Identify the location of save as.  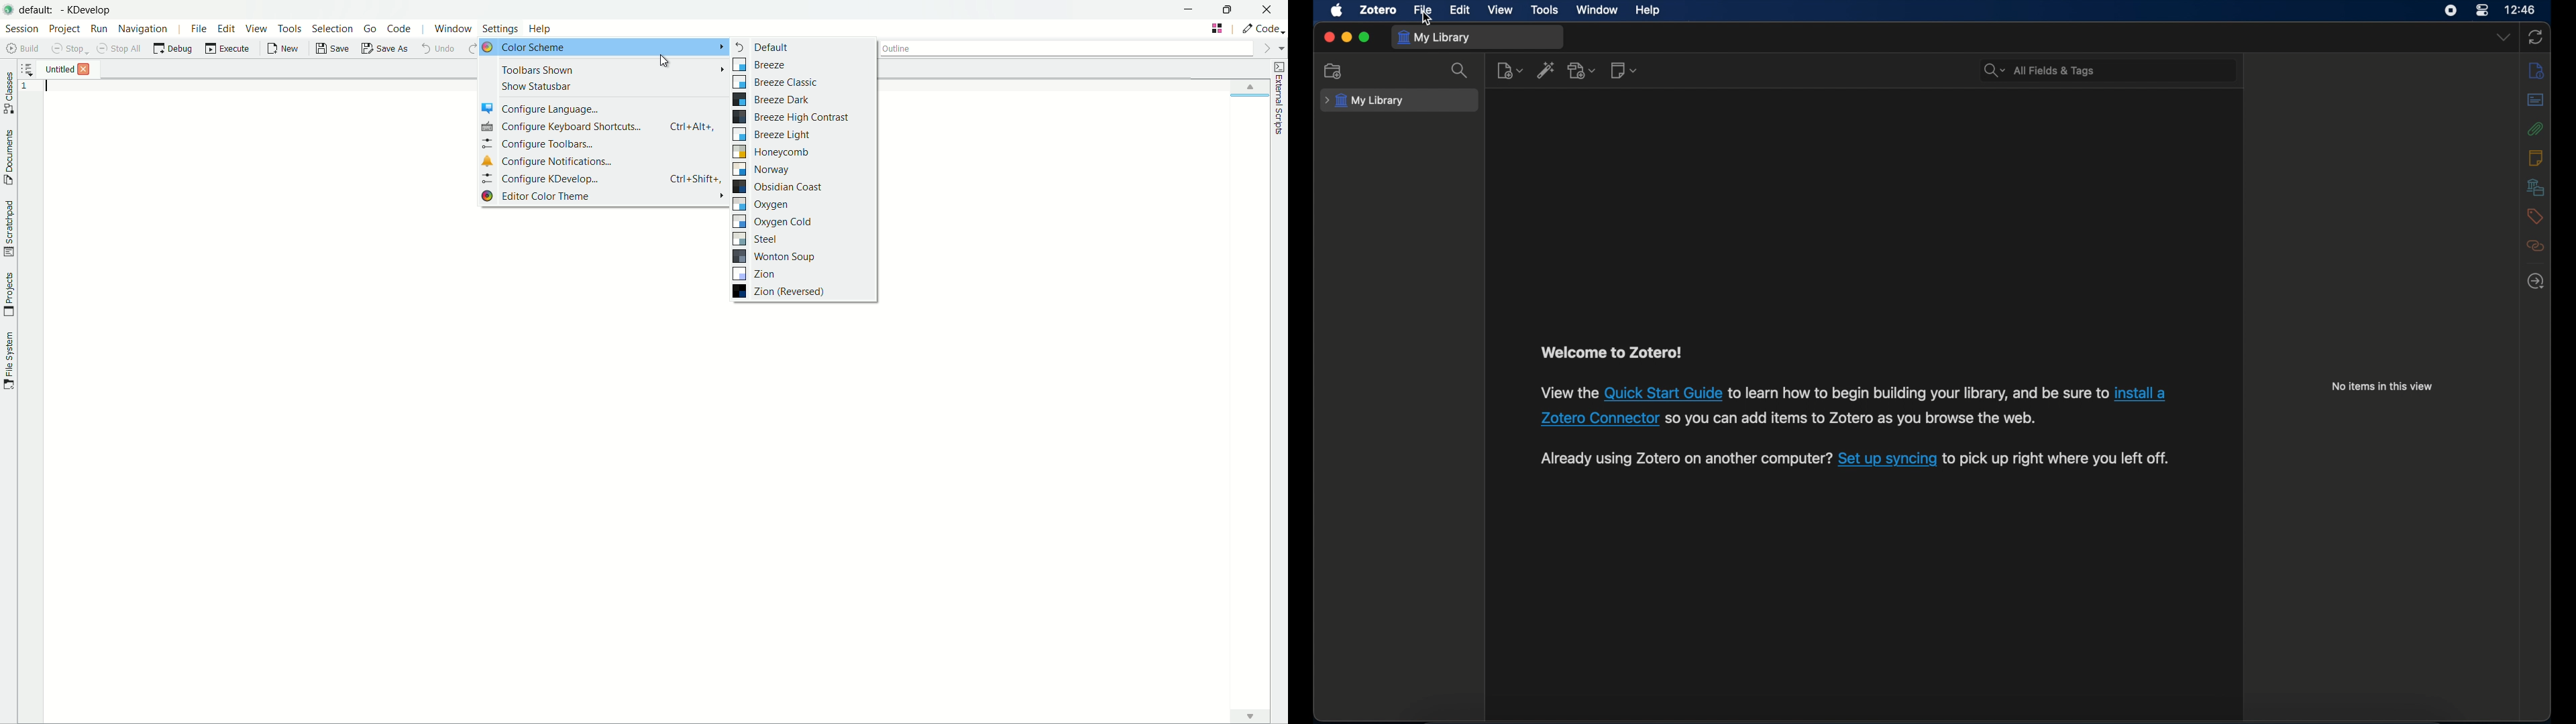
(385, 49).